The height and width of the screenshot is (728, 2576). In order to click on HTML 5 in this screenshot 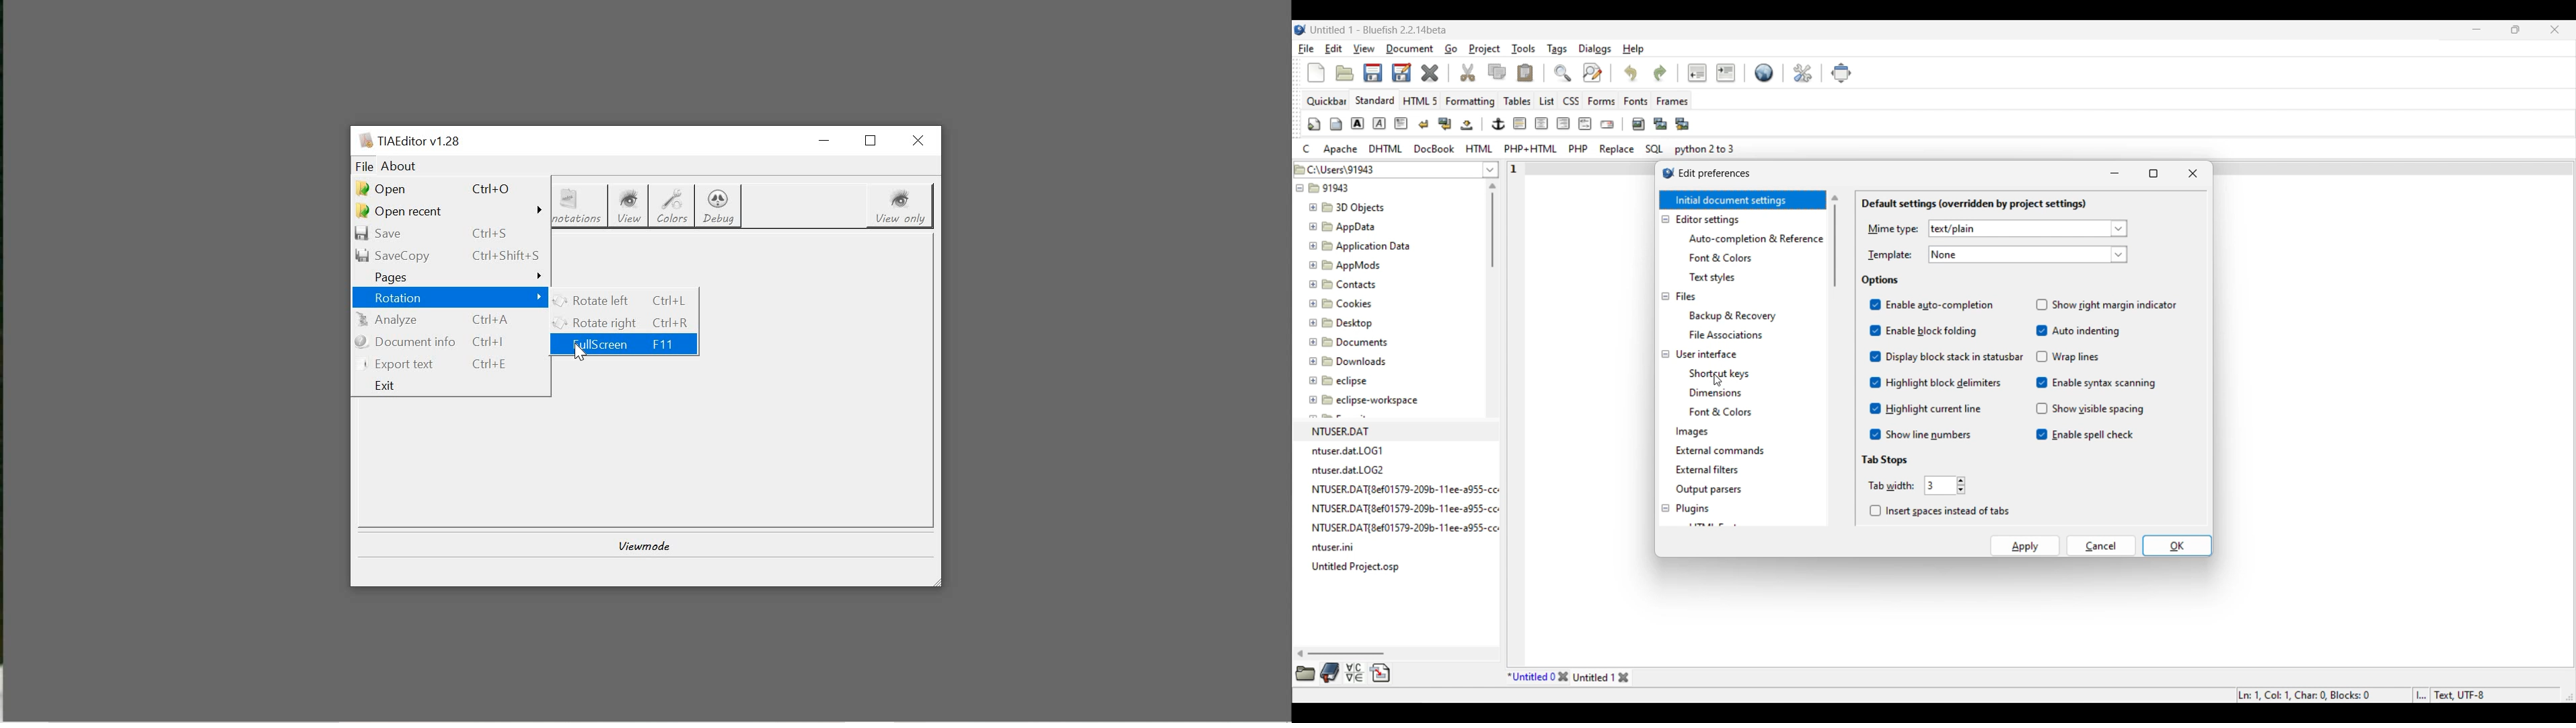, I will do `click(1421, 100)`.